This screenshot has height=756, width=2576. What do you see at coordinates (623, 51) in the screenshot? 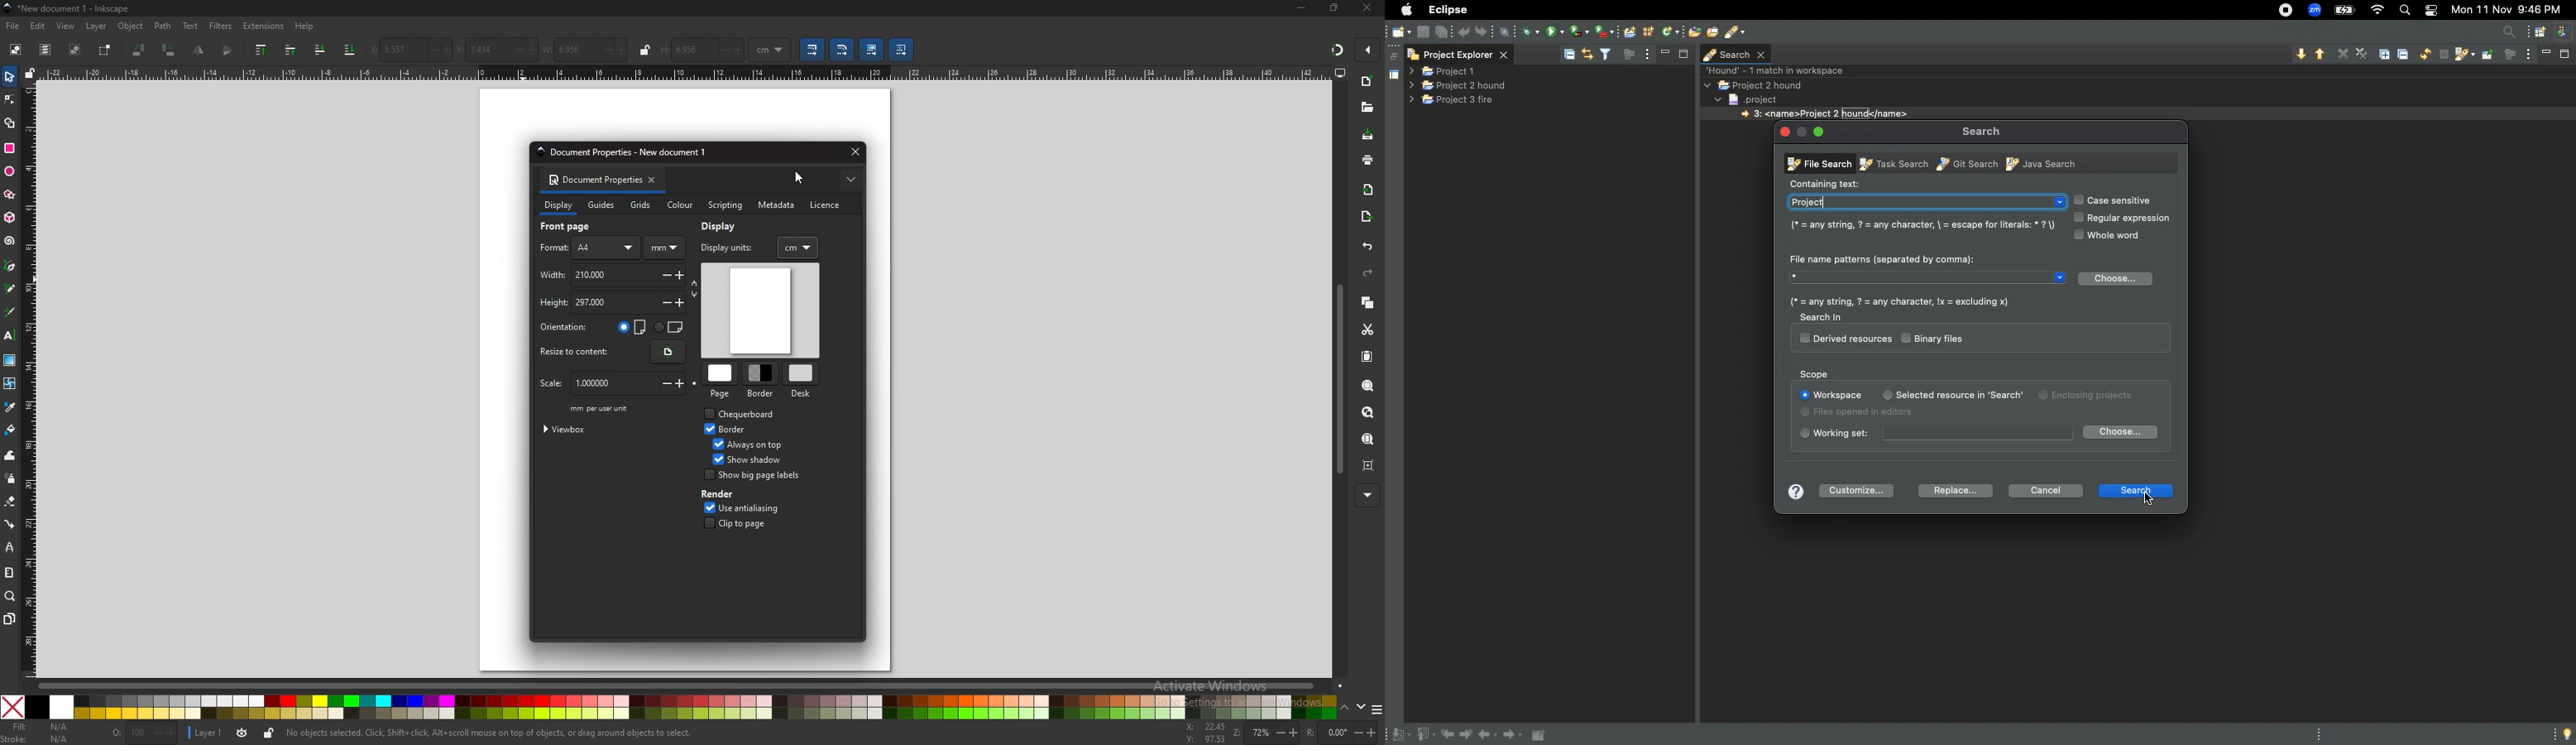
I see `+` at bounding box center [623, 51].